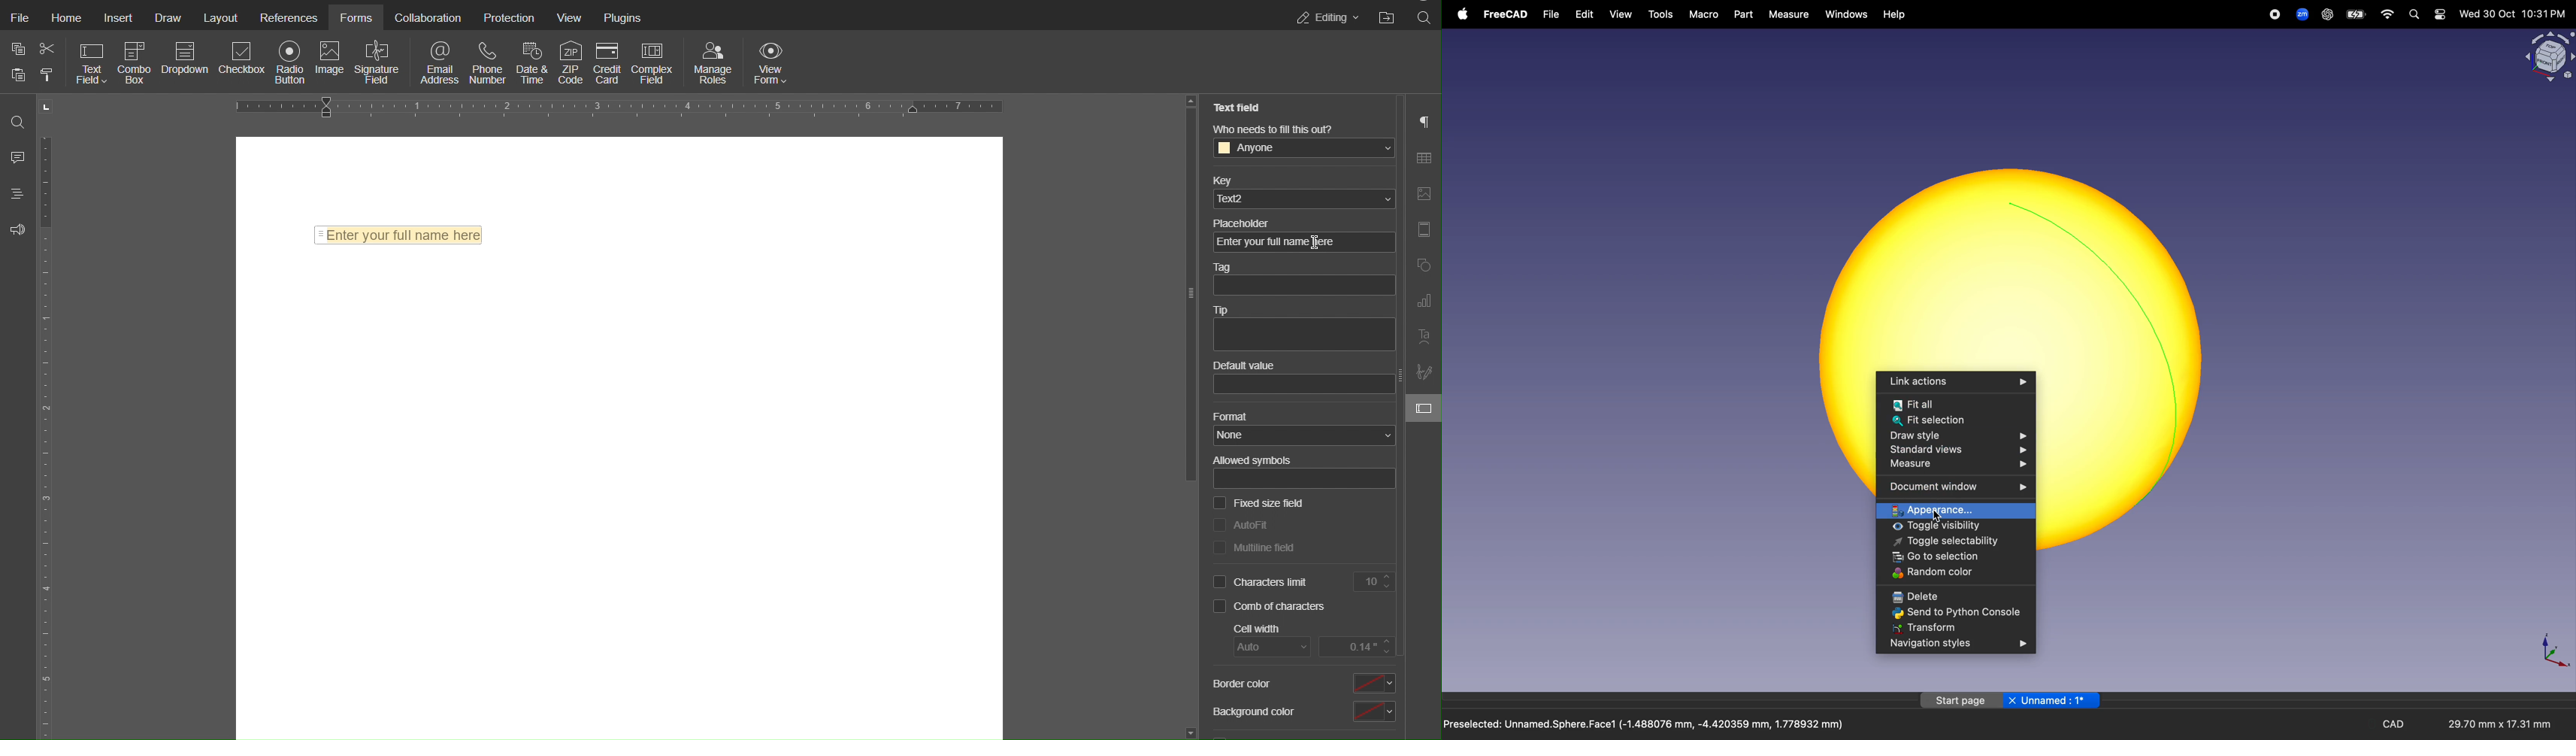 The width and height of the screenshot is (2576, 756). Describe the element at coordinates (1183, 294) in the screenshot. I see `` at that location.